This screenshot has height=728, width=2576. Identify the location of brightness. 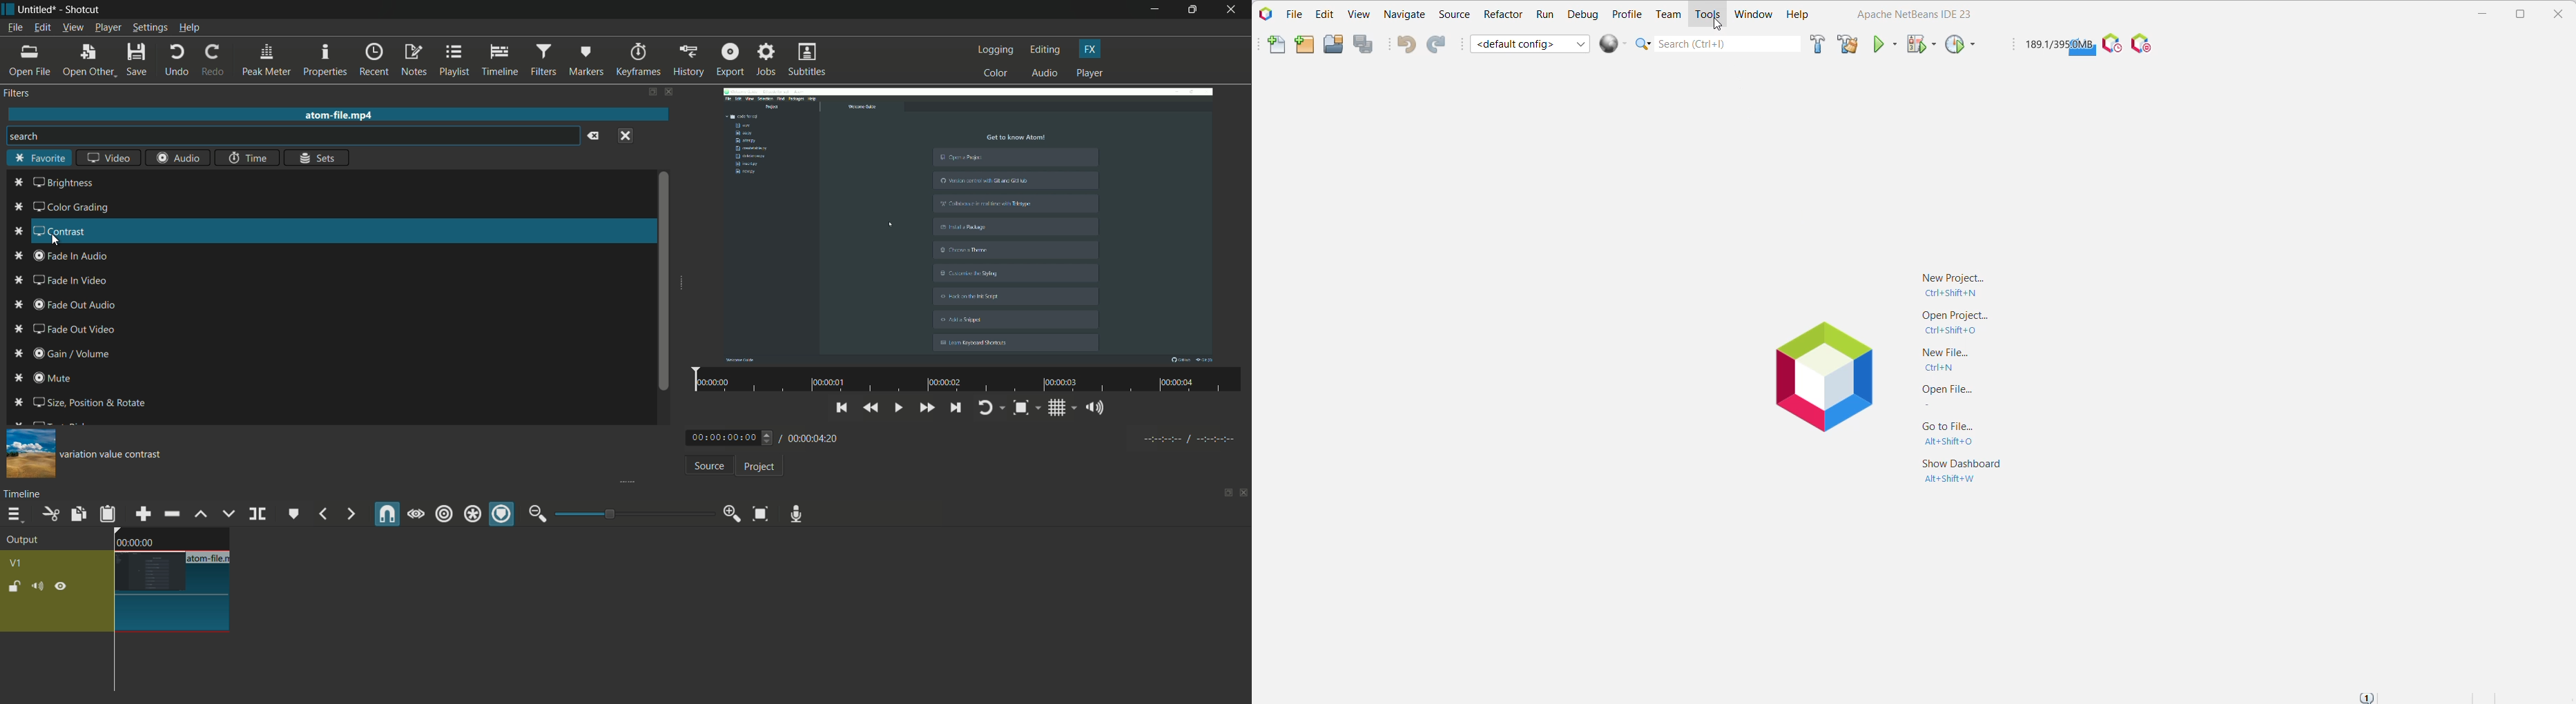
(53, 183).